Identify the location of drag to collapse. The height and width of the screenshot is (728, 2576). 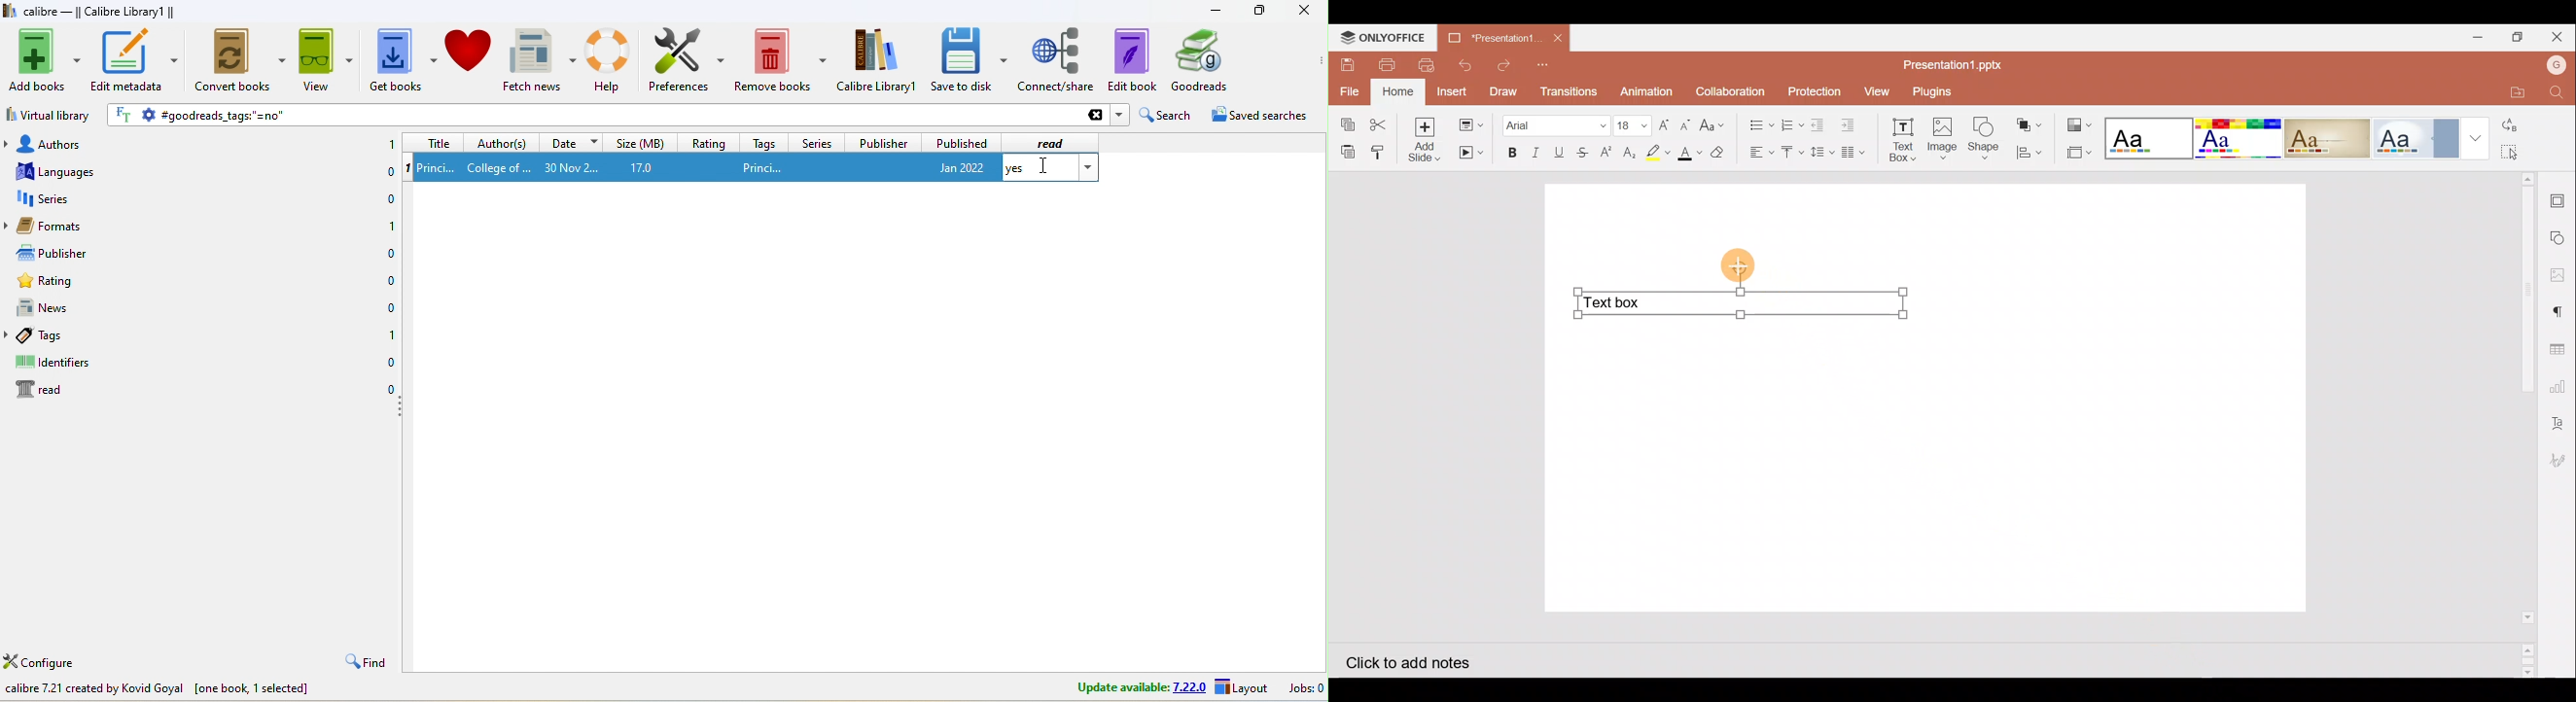
(402, 407).